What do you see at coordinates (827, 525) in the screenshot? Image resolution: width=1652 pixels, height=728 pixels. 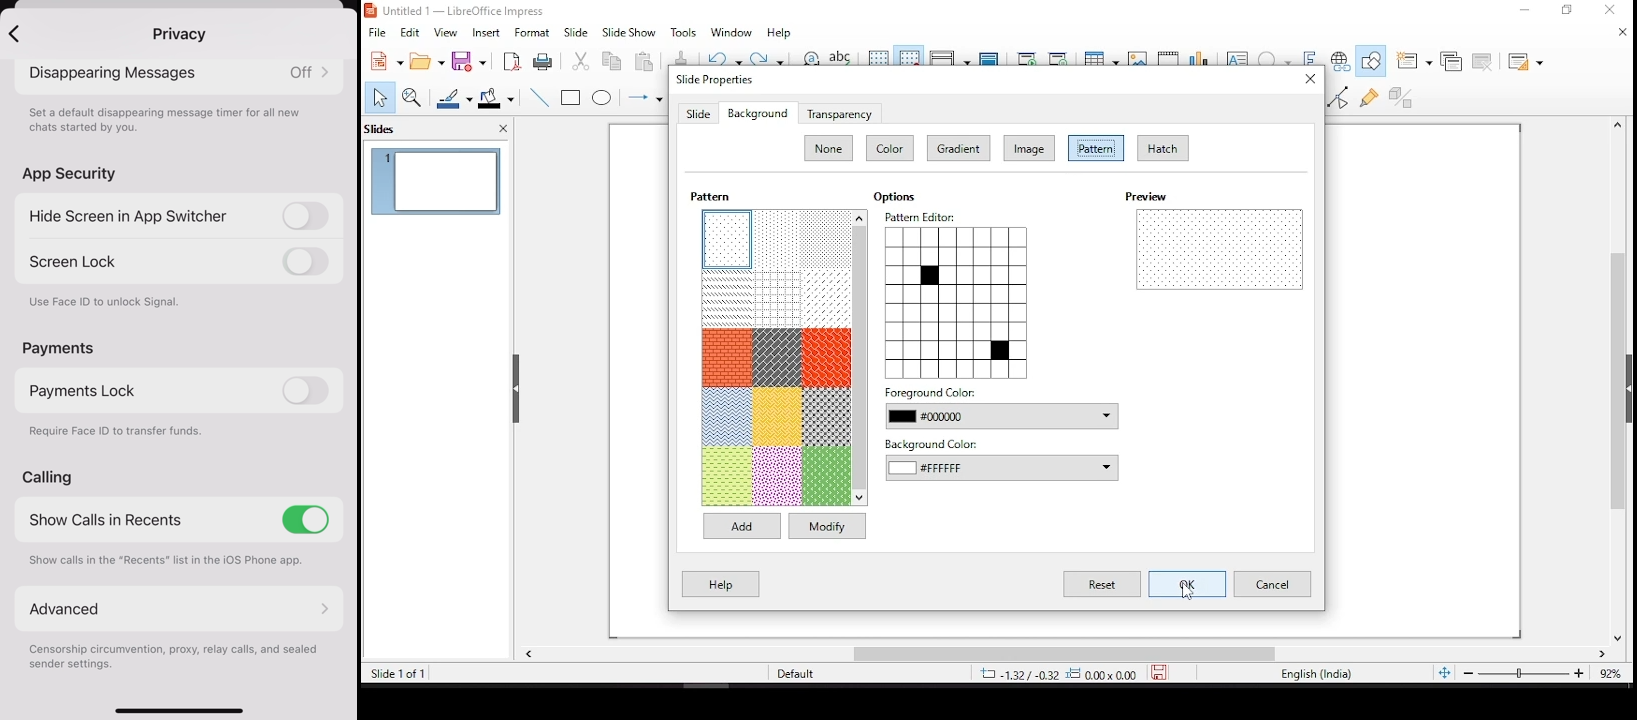 I see `modify` at bounding box center [827, 525].